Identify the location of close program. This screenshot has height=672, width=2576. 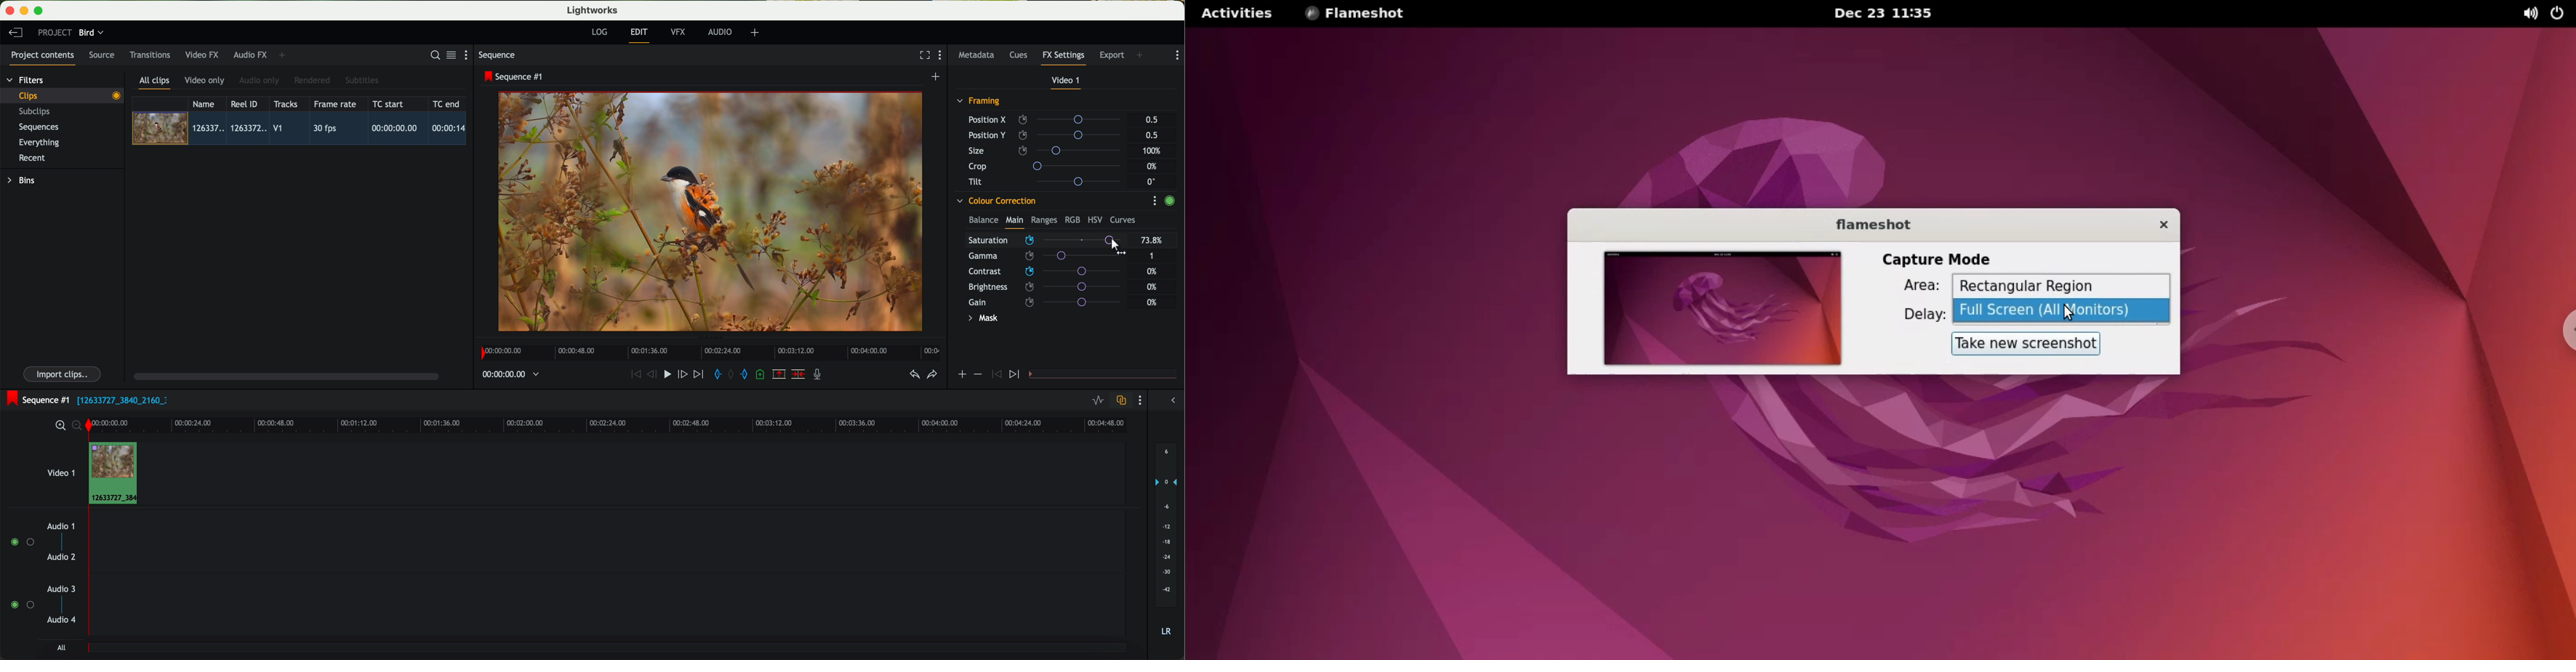
(10, 11).